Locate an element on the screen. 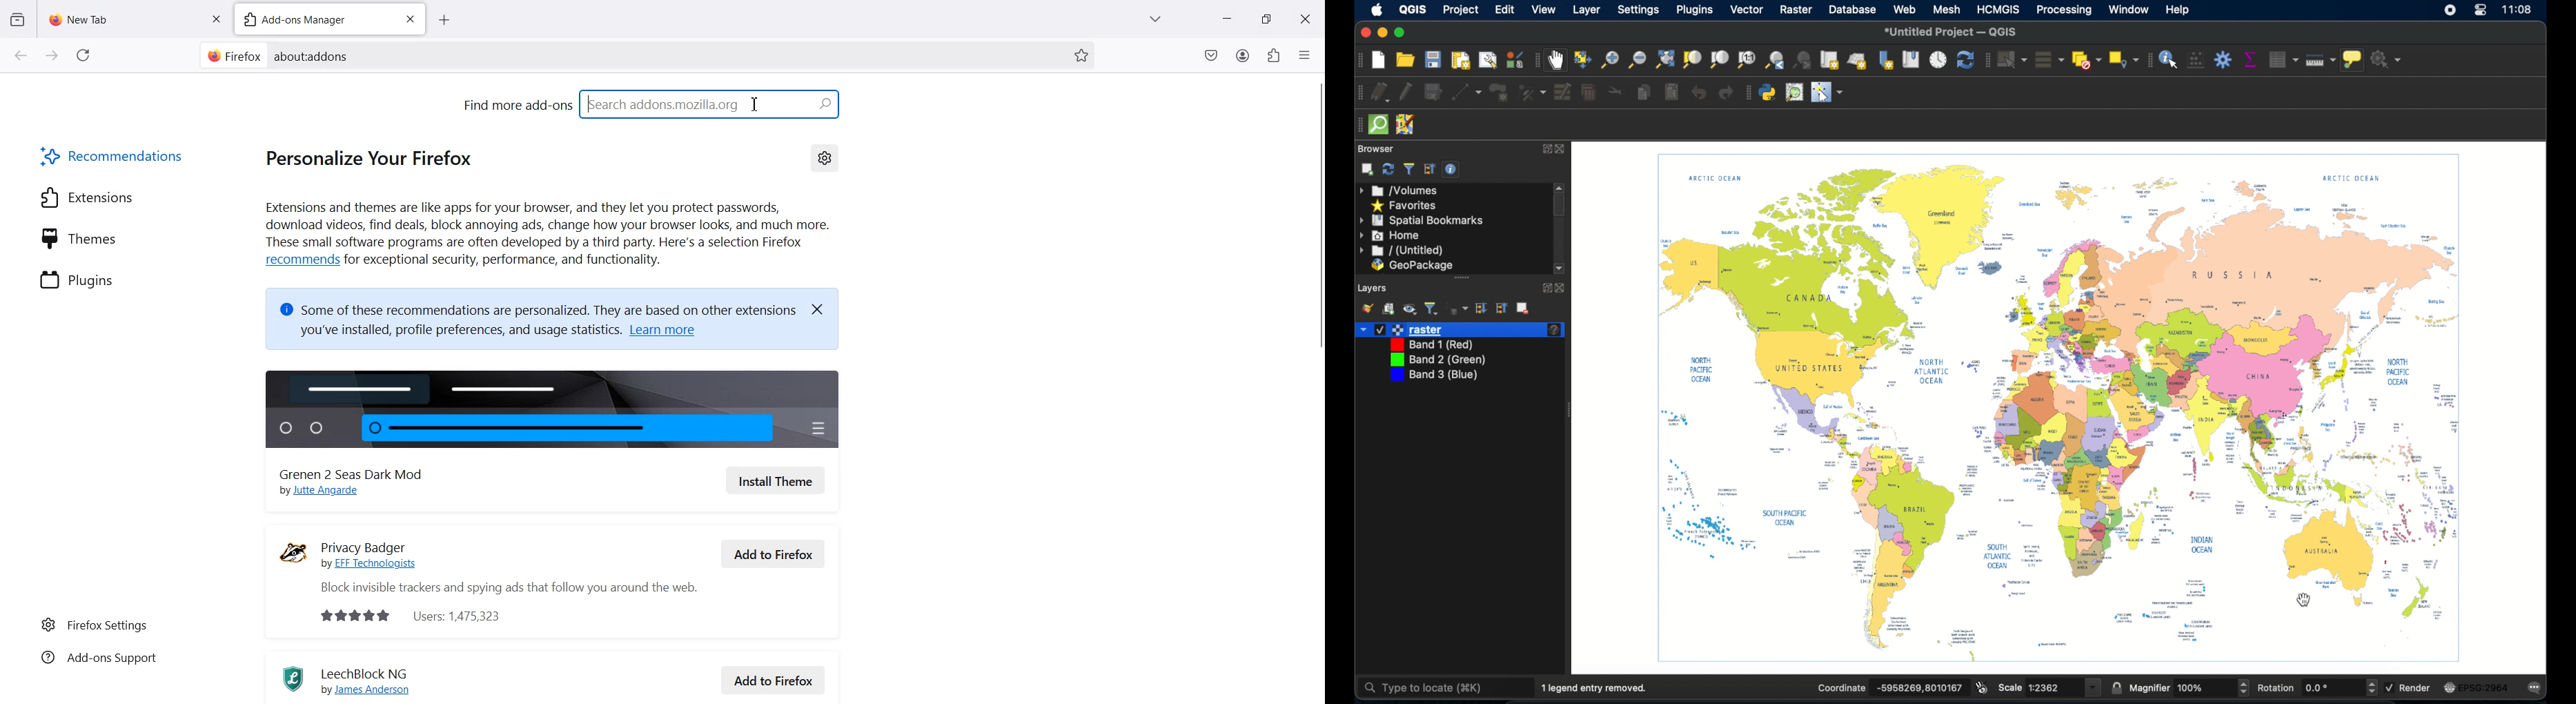 This screenshot has height=728, width=2576. expand all is located at coordinates (1482, 308).